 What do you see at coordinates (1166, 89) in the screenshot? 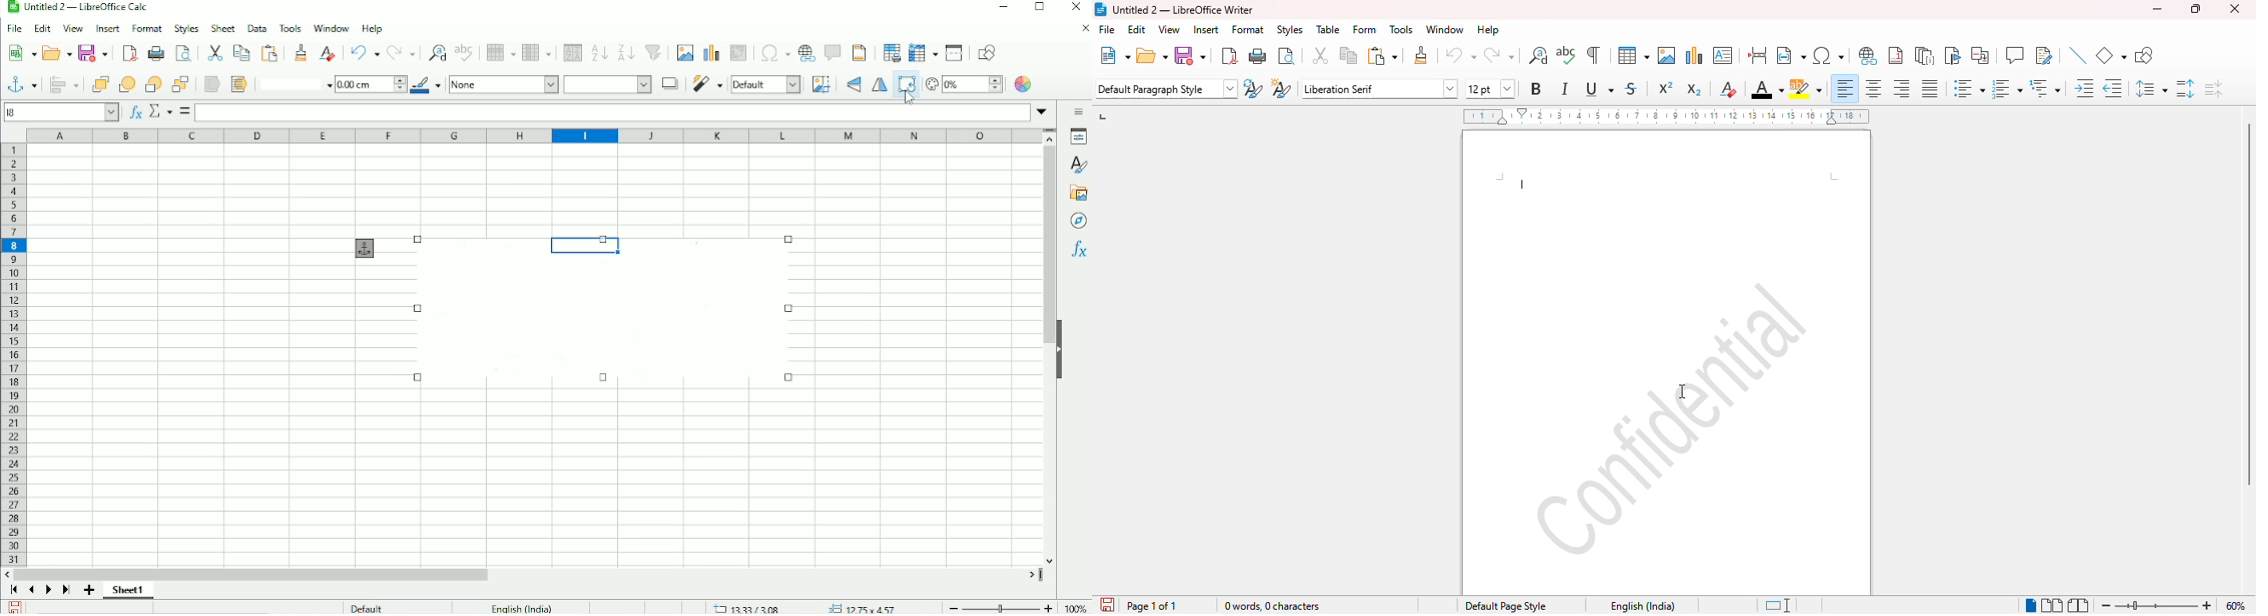
I see `set paragraph style` at bounding box center [1166, 89].